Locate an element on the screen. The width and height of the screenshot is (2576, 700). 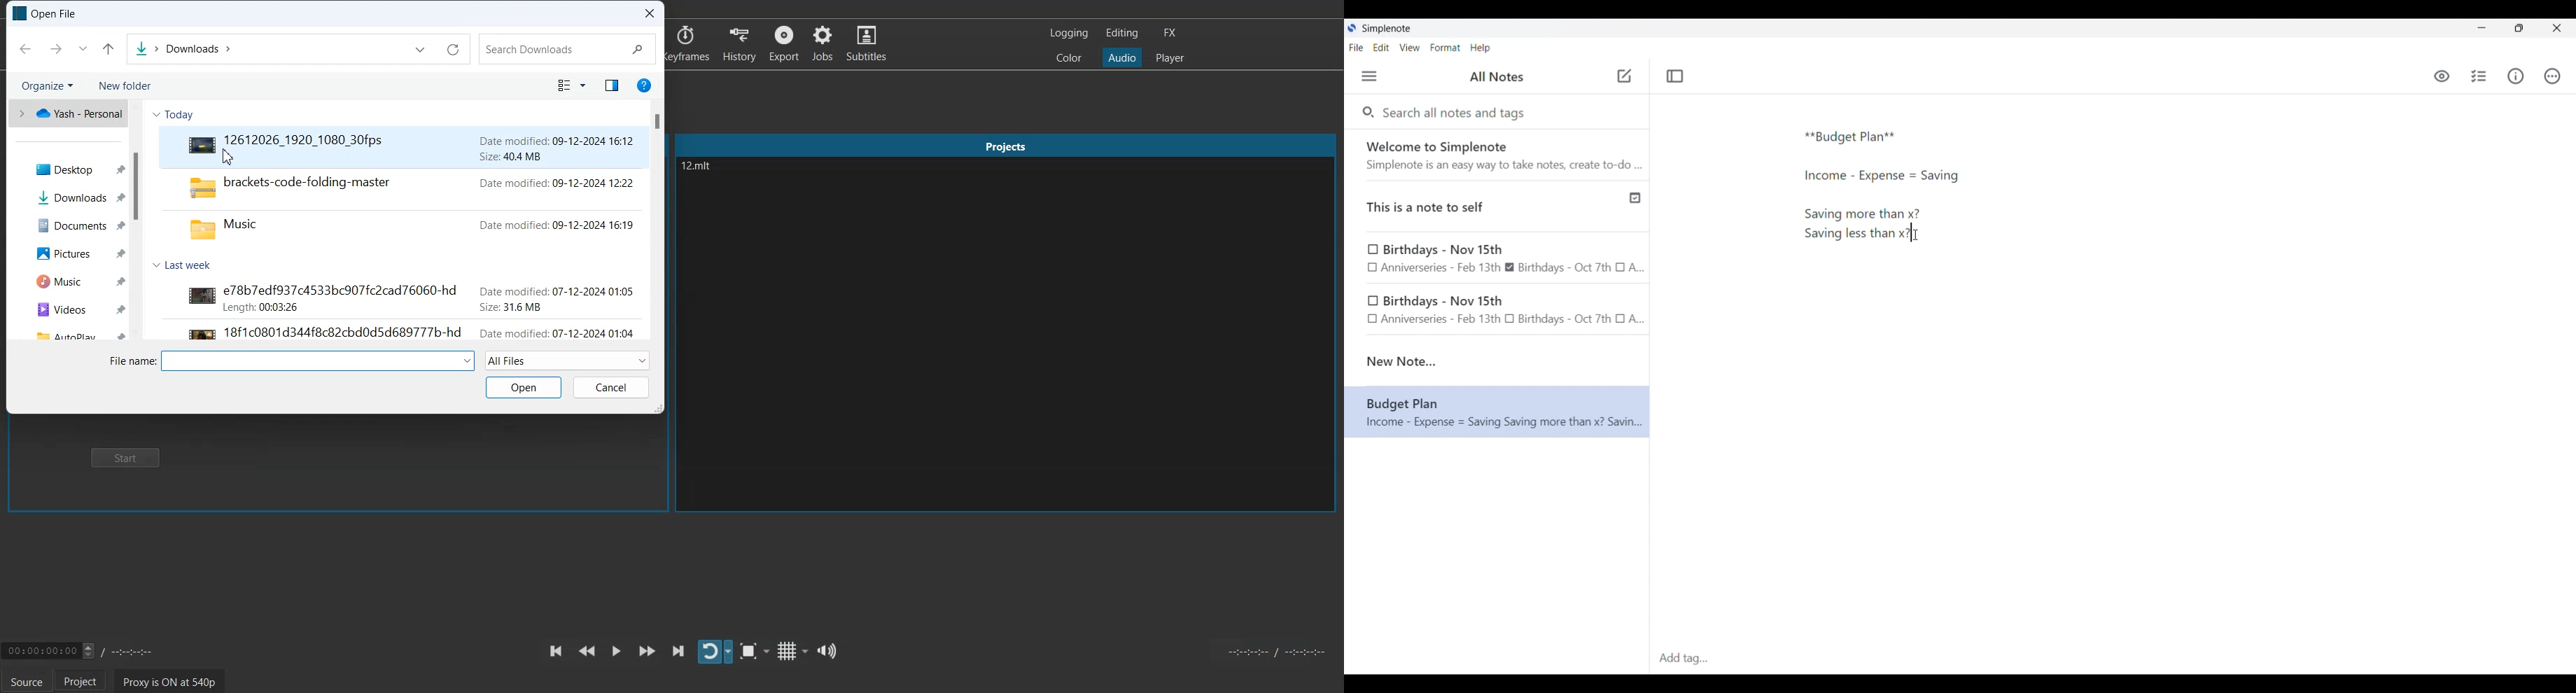
Start is located at coordinates (128, 457).